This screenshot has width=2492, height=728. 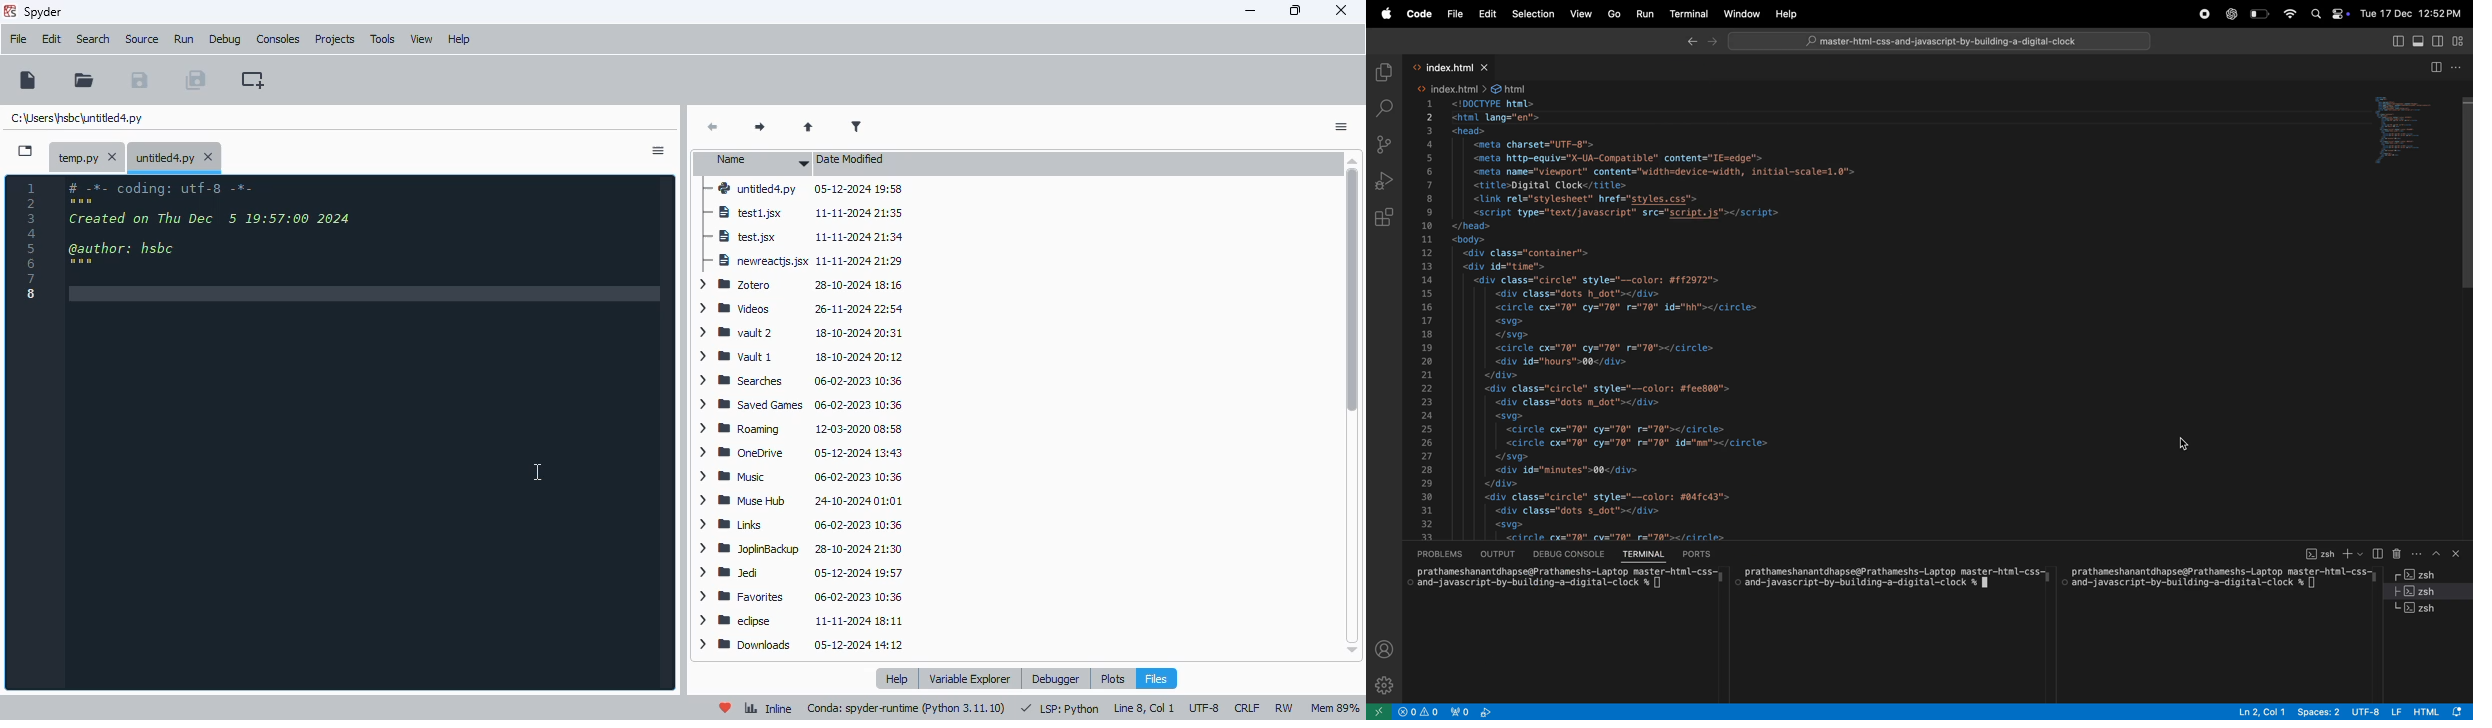 What do you see at coordinates (2459, 67) in the screenshot?
I see `options` at bounding box center [2459, 67].